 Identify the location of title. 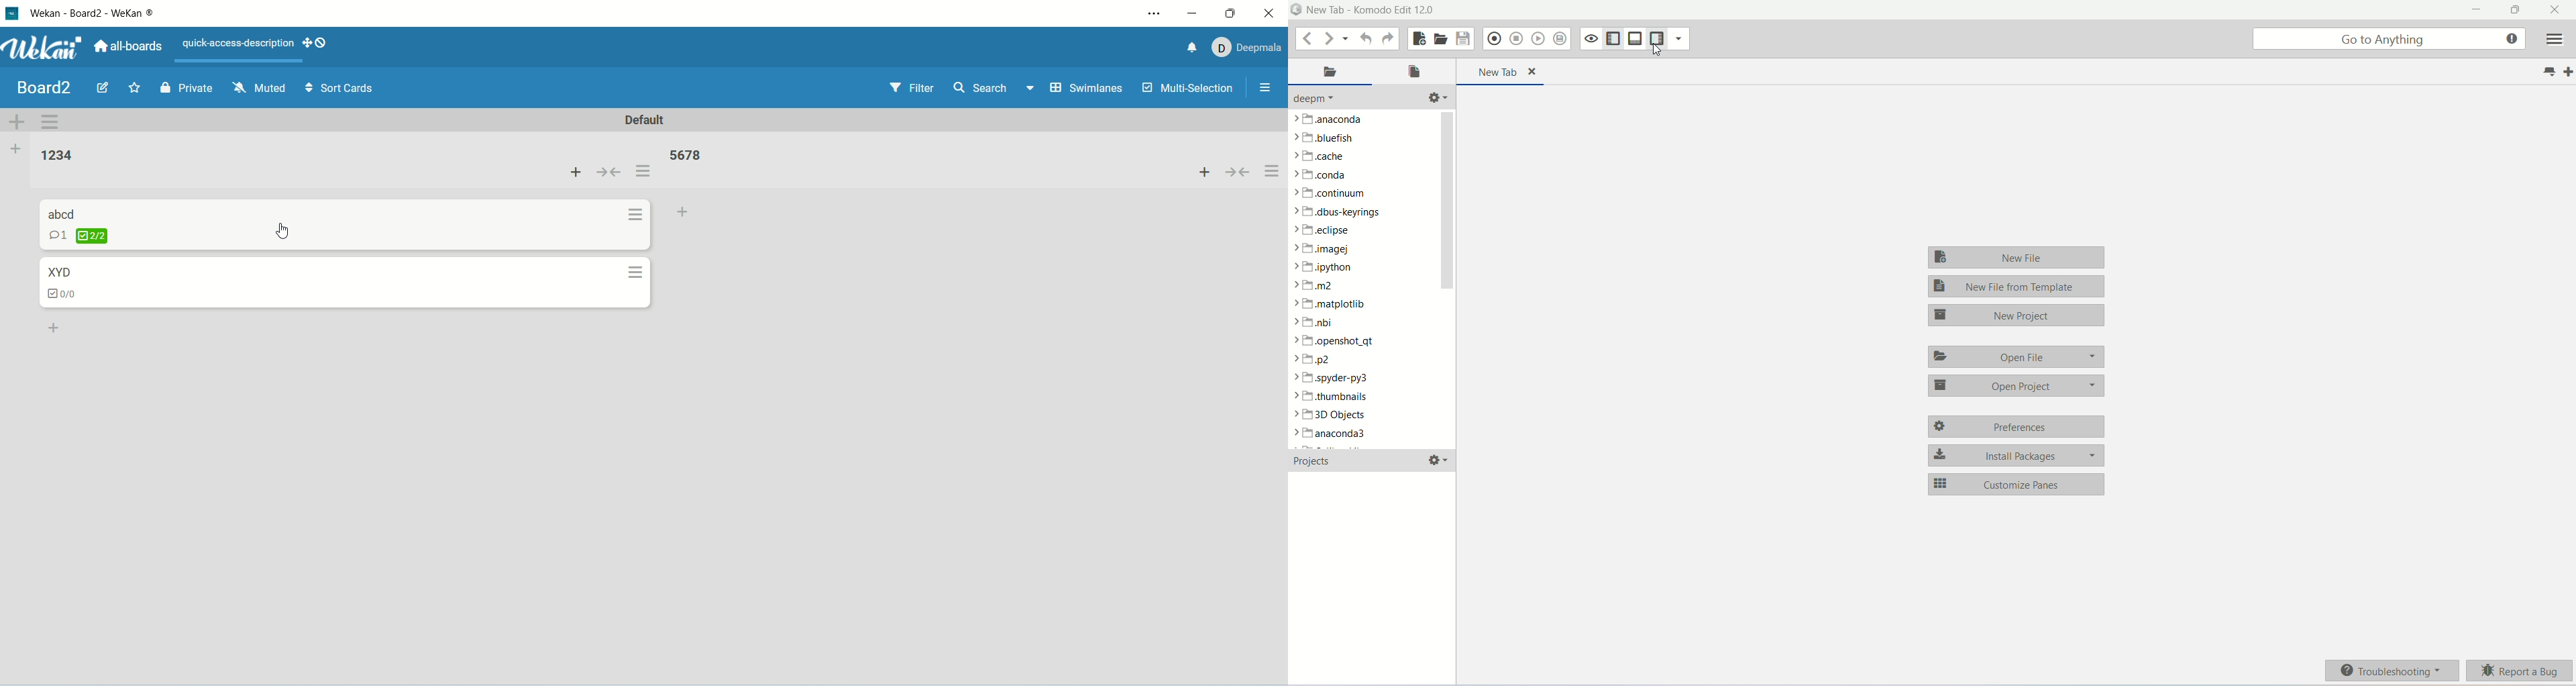
(1371, 9).